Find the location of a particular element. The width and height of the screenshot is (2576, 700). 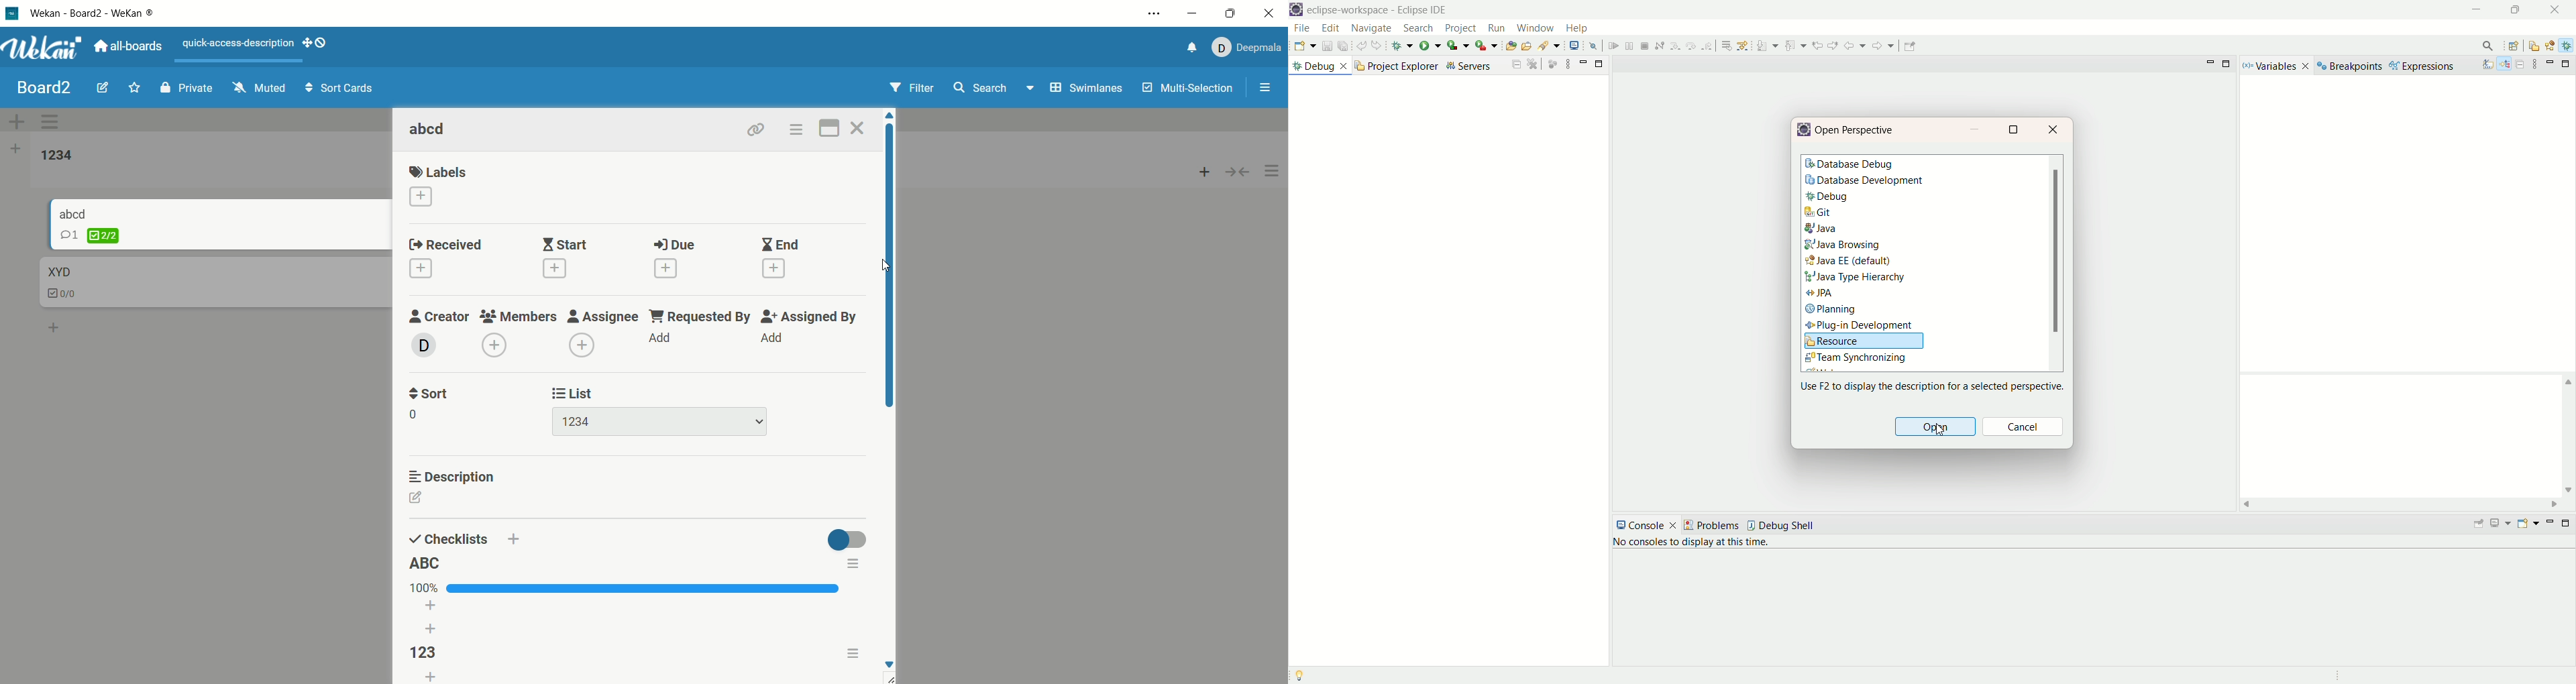

step over is located at coordinates (1788, 46).